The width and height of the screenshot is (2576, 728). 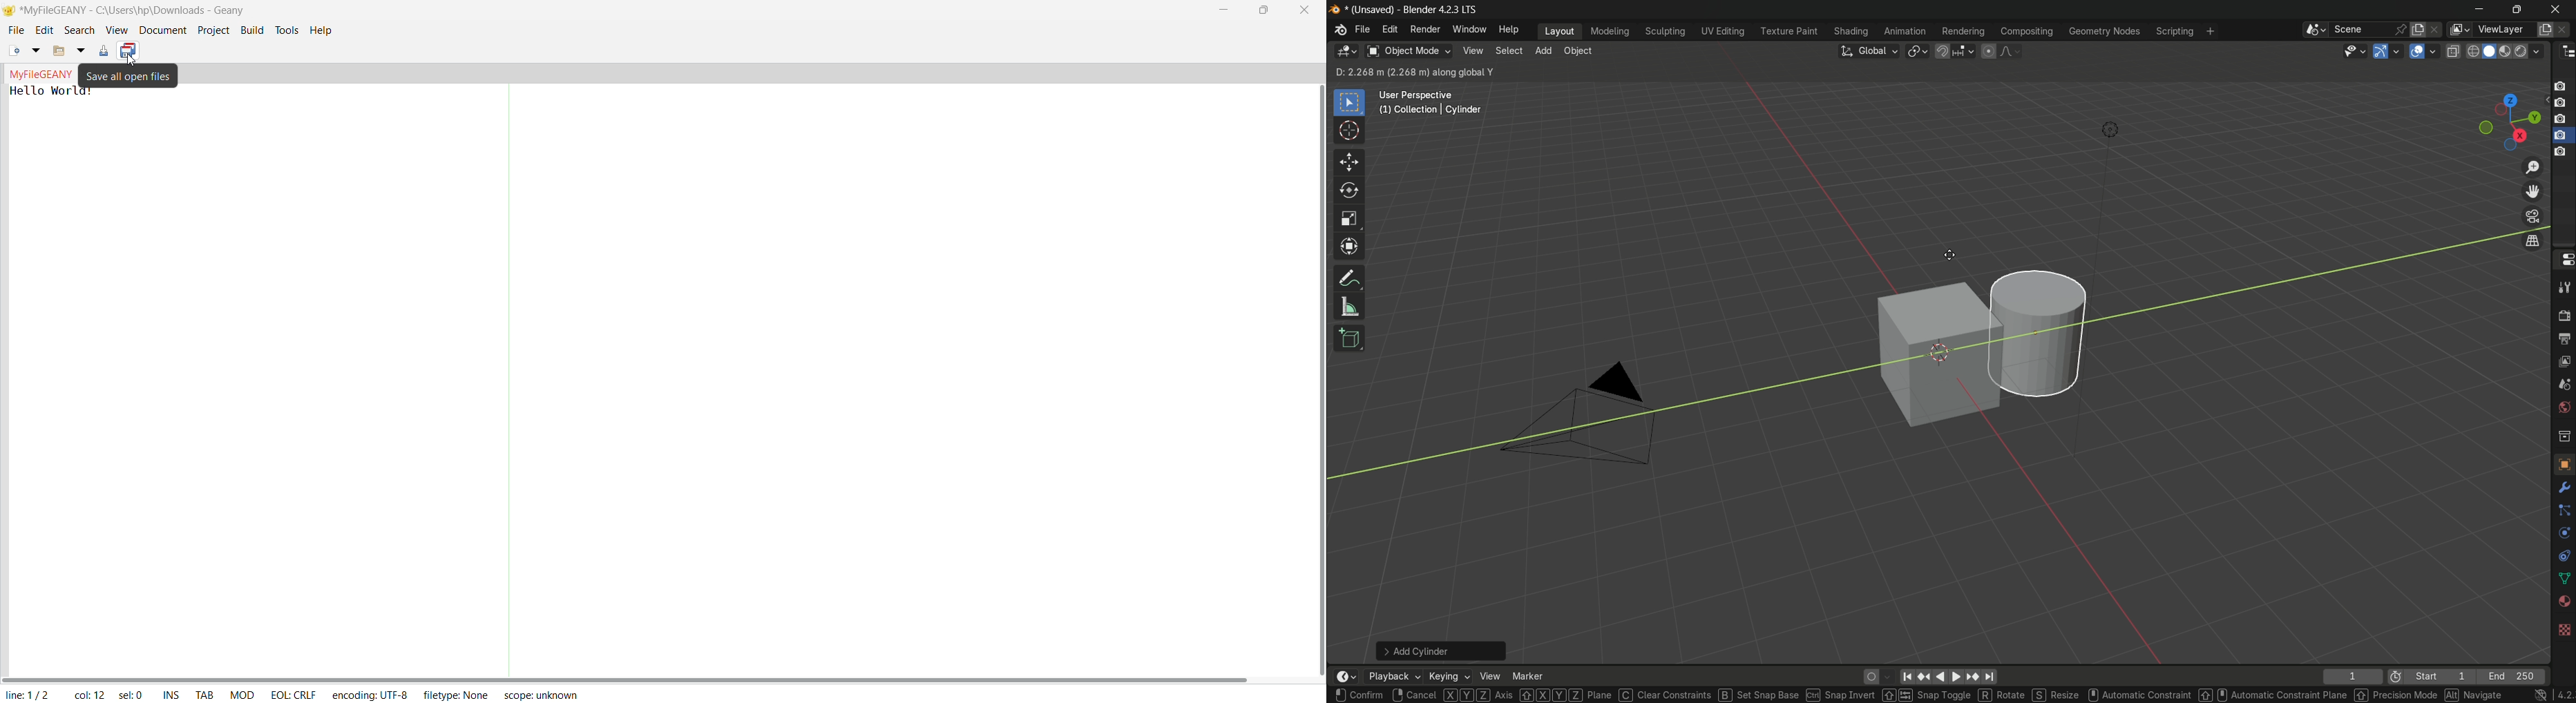 I want to click on cube, so click(x=1918, y=358).